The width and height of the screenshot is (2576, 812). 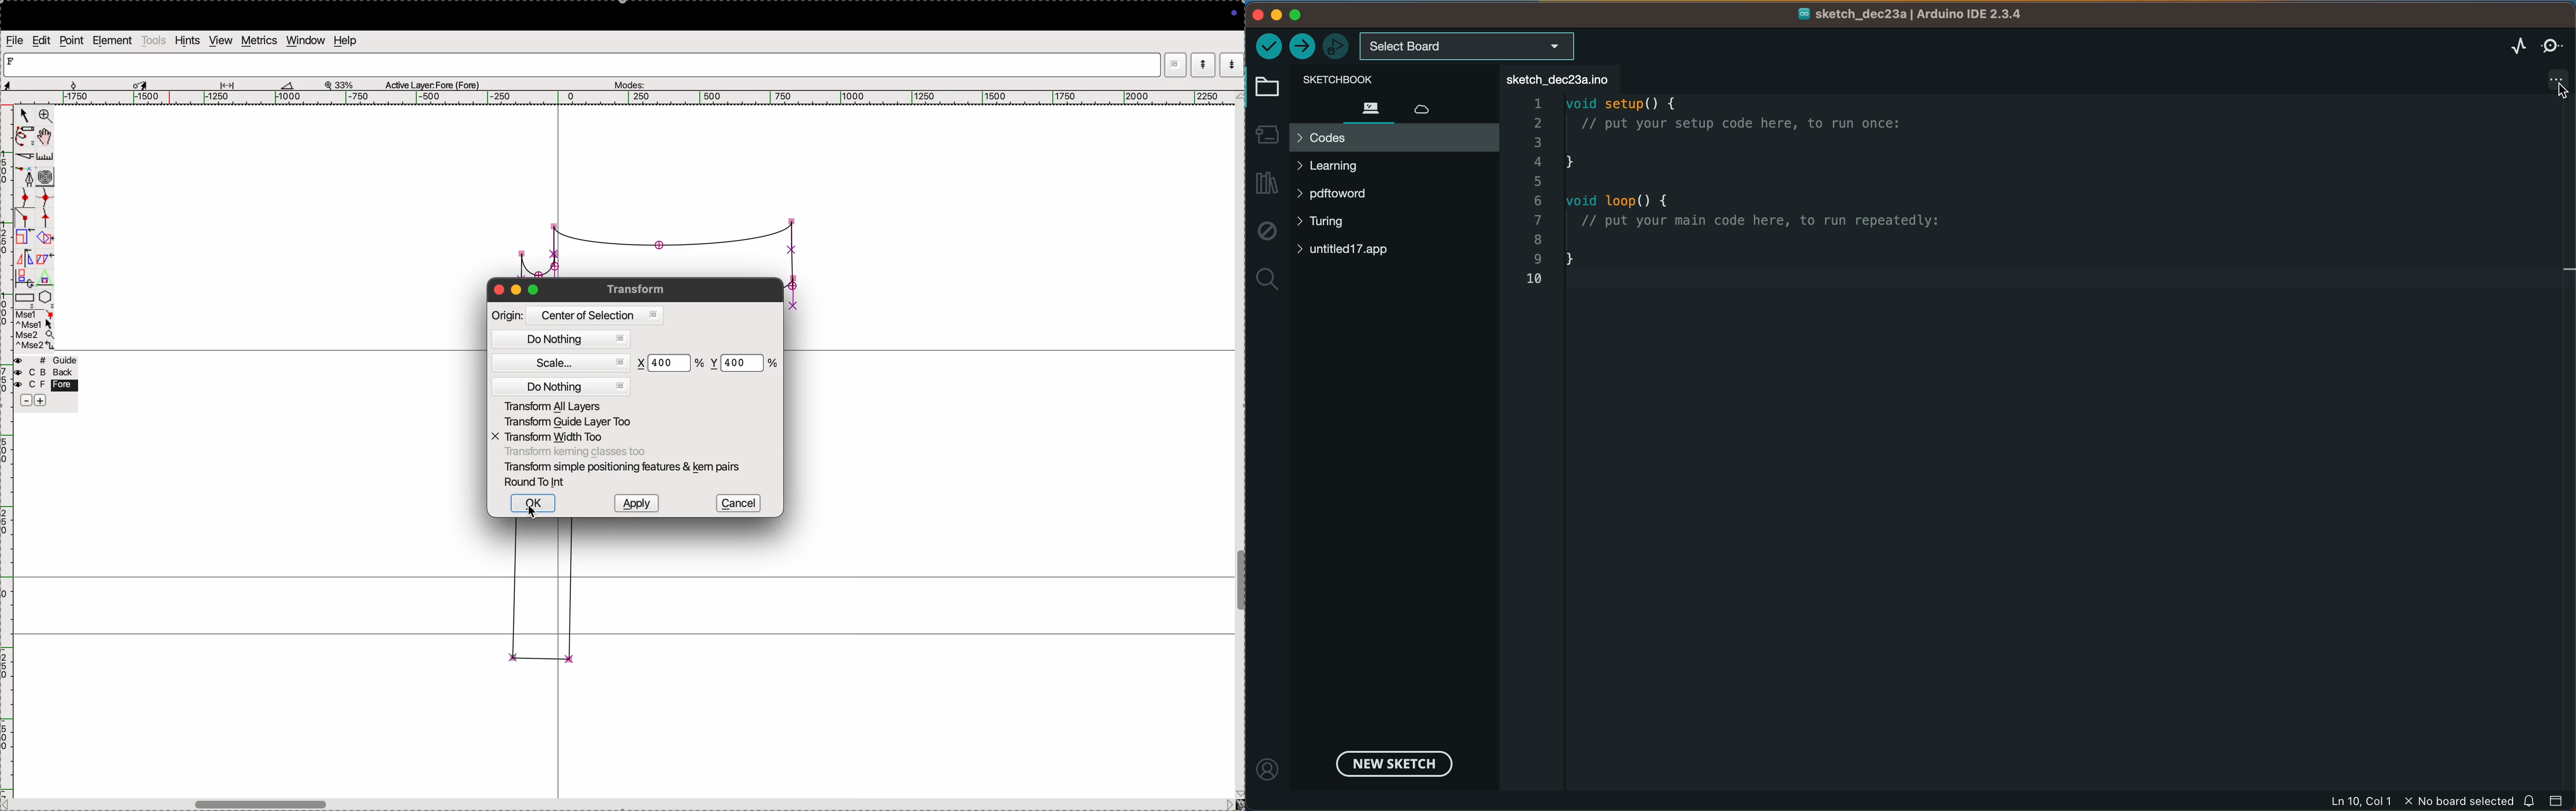 I want to click on add, so click(x=42, y=402).